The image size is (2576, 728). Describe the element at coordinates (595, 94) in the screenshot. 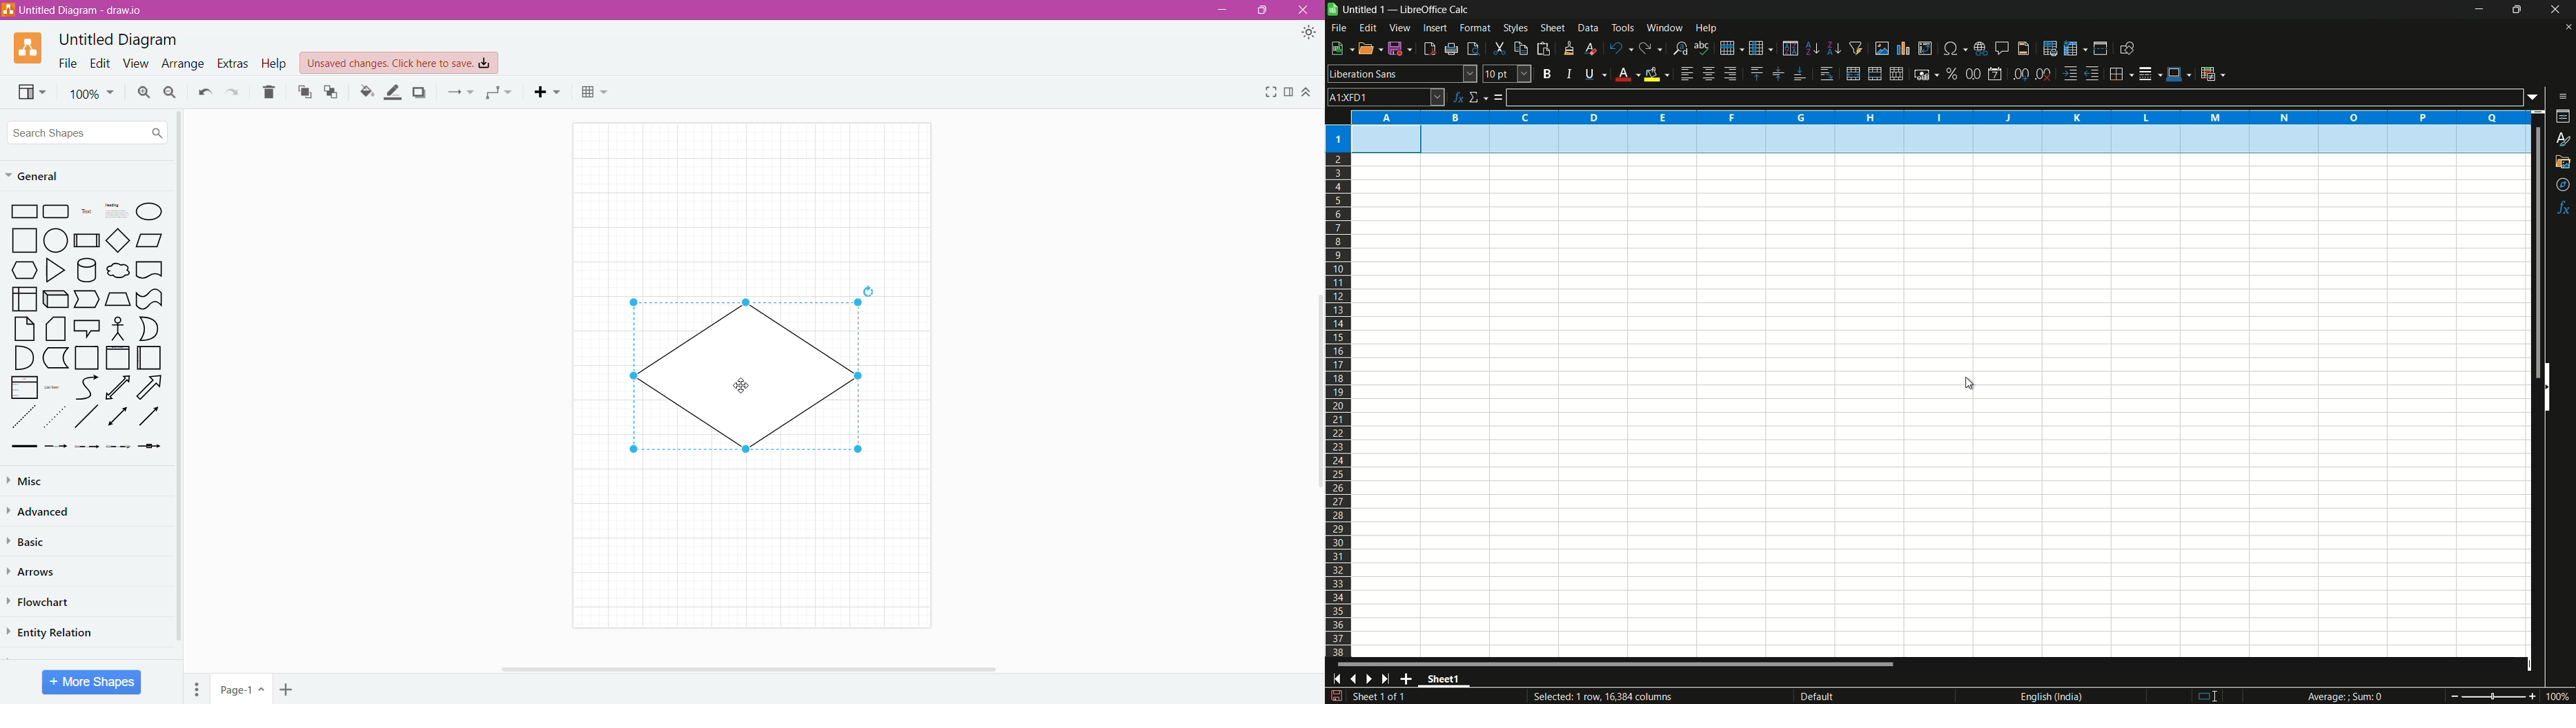

I see `Table` at that location.